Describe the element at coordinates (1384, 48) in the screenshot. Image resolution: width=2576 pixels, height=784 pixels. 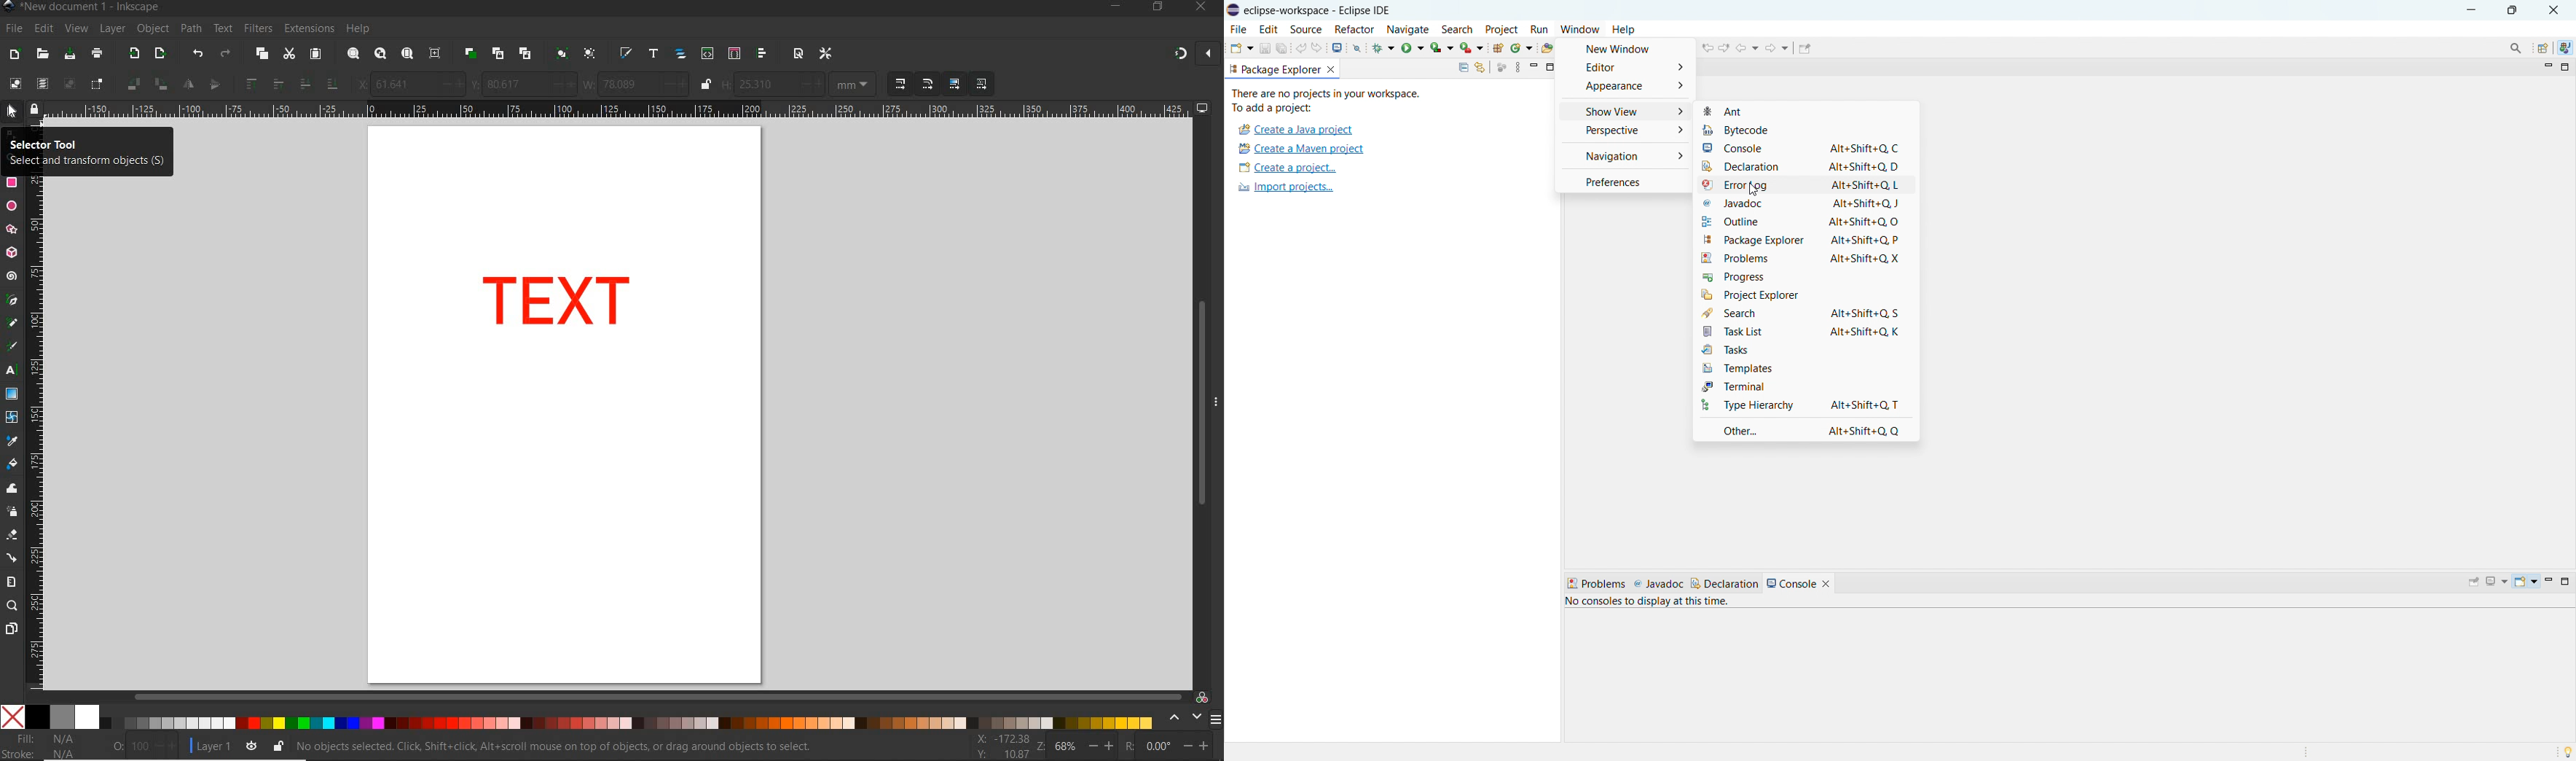
I see `debug` at that location.